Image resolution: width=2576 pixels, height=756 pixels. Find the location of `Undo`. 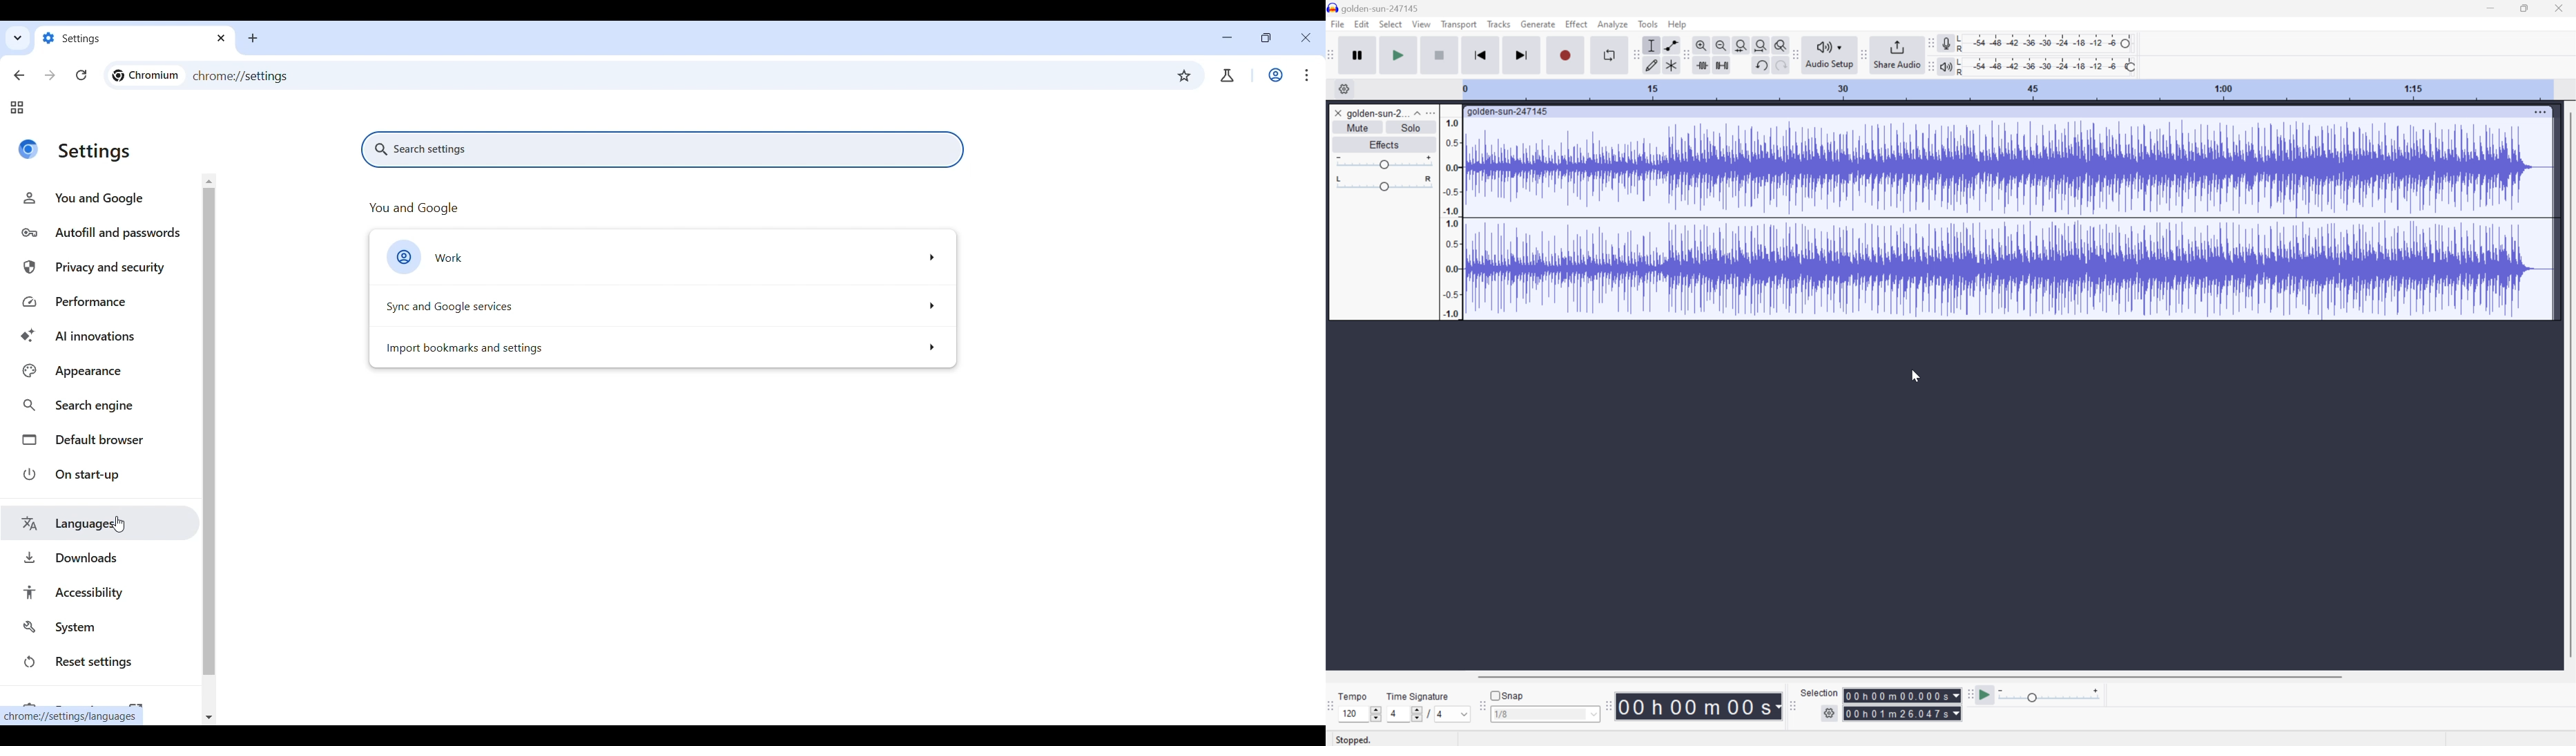

Undo is located at coordinates (1762, 65).